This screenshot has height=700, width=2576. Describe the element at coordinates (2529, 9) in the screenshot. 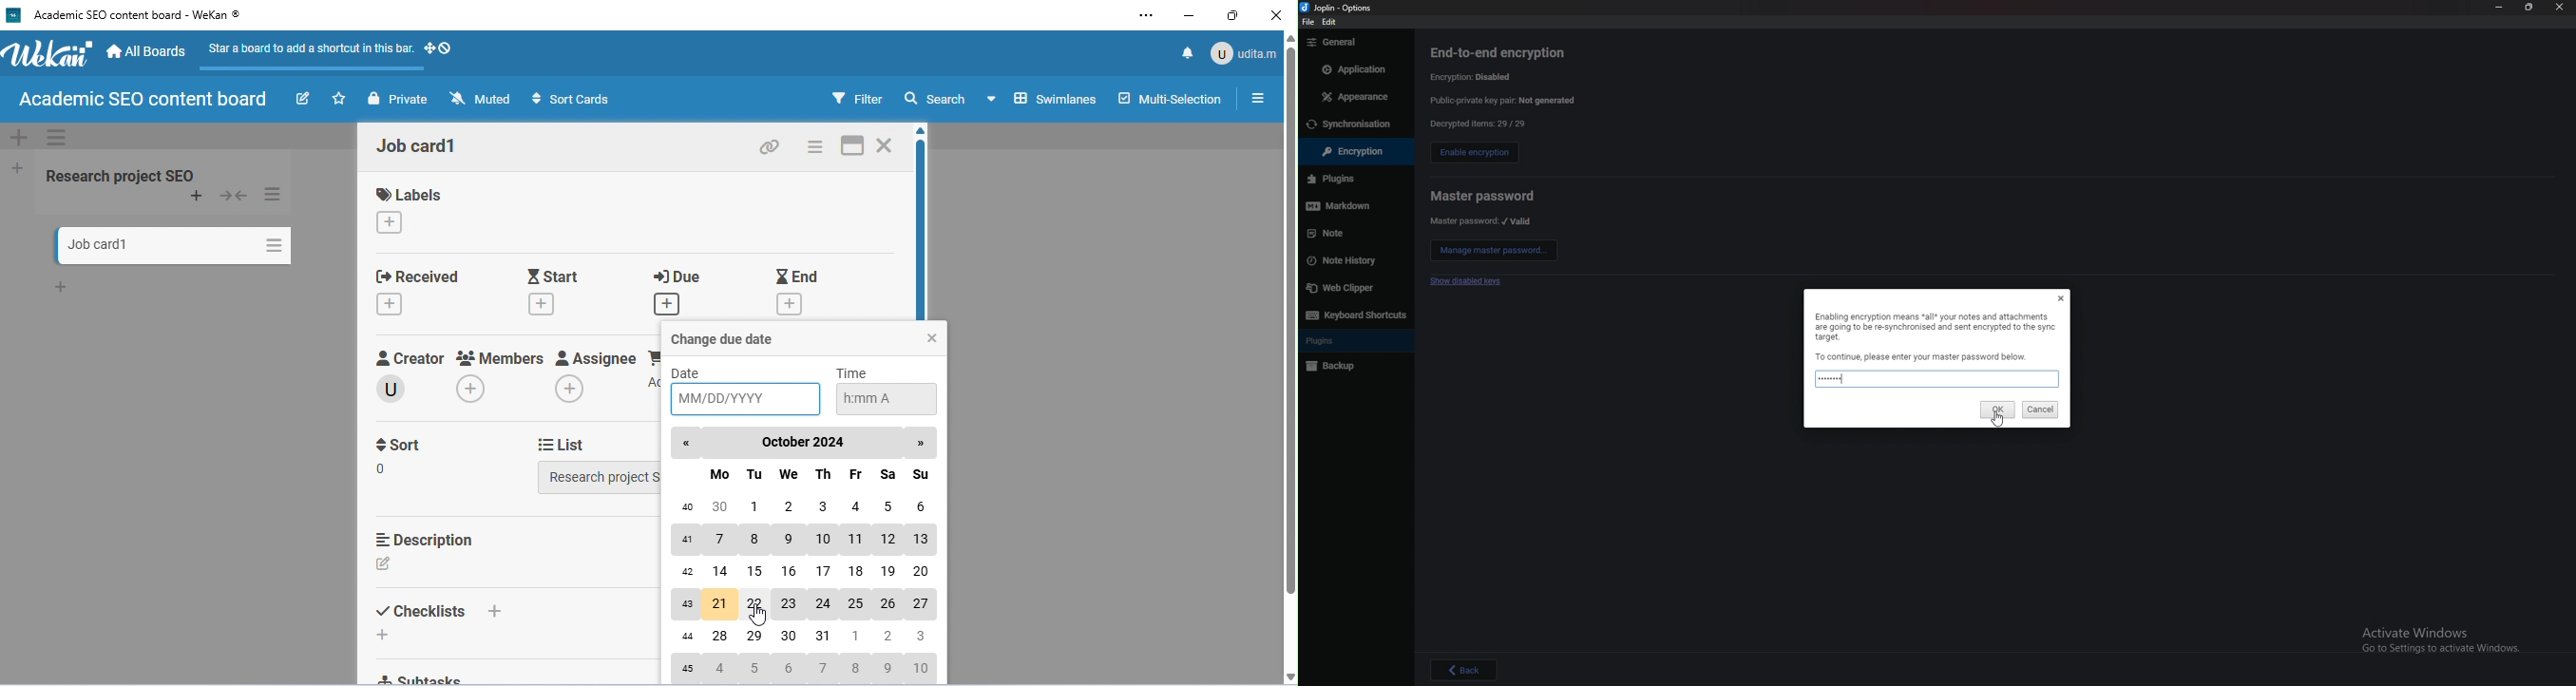

I see `` at that location.